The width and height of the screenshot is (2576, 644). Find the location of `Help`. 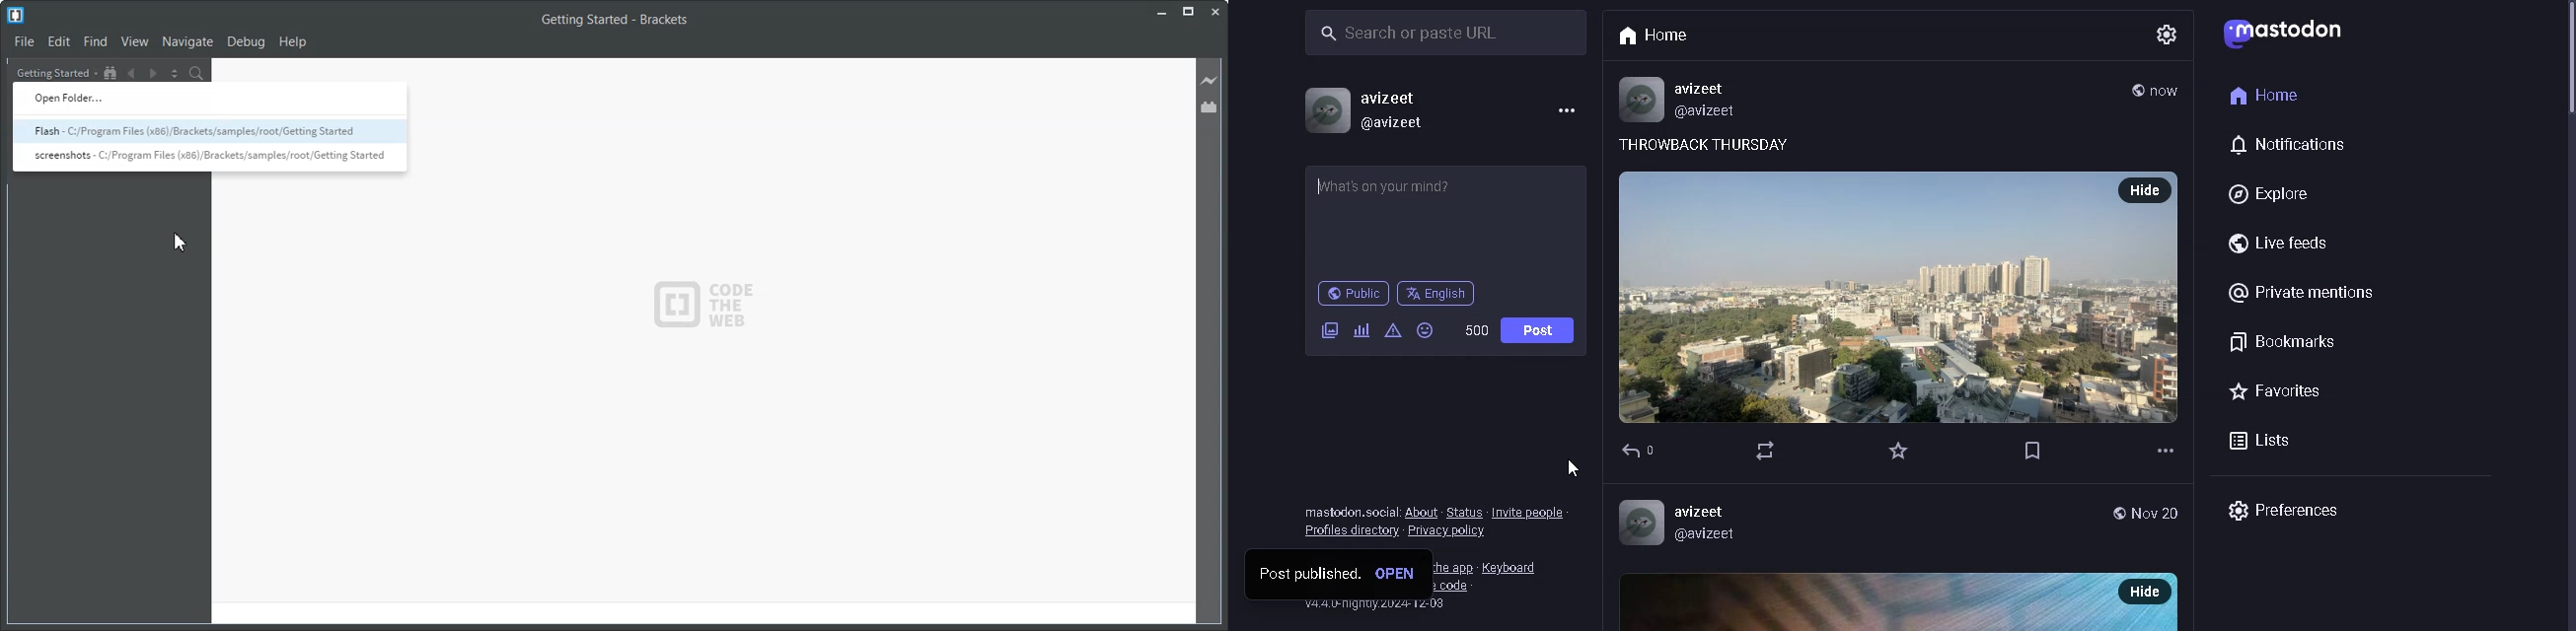

Help is located at coordinates (294, 42).